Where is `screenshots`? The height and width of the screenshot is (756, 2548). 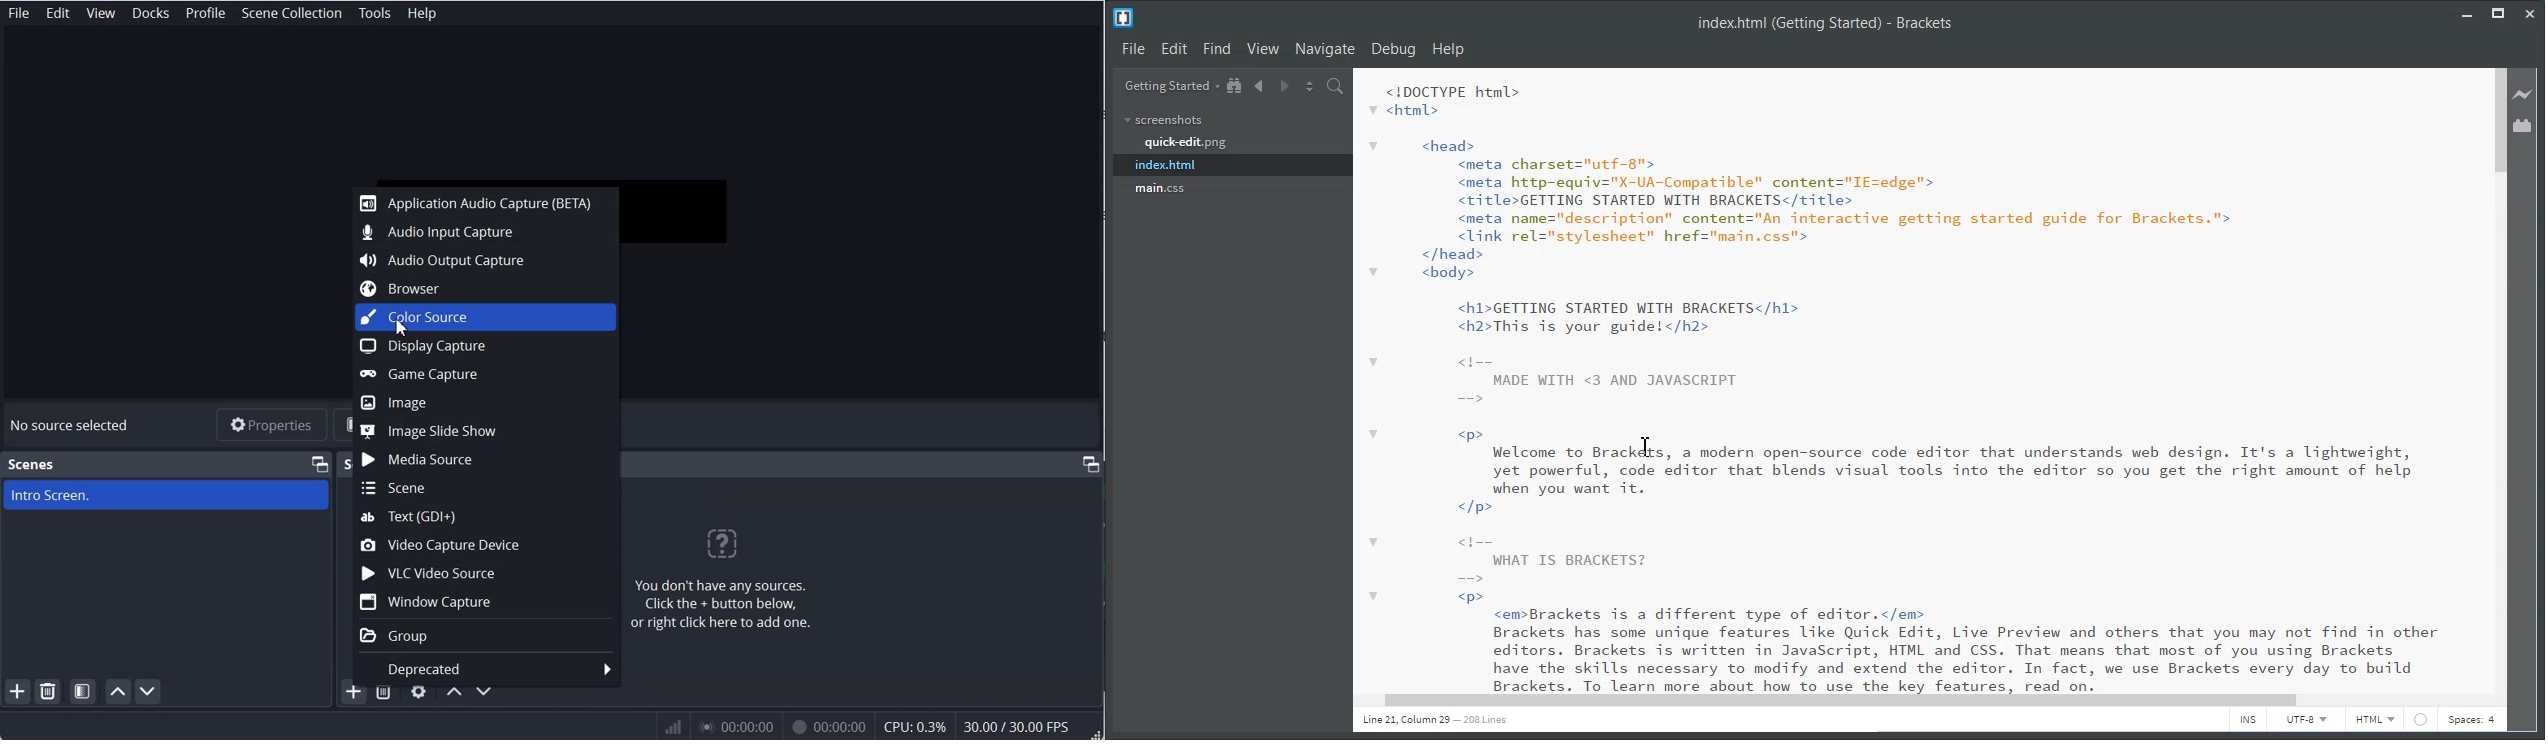 screenshots is located at coordinates (1165, 120).